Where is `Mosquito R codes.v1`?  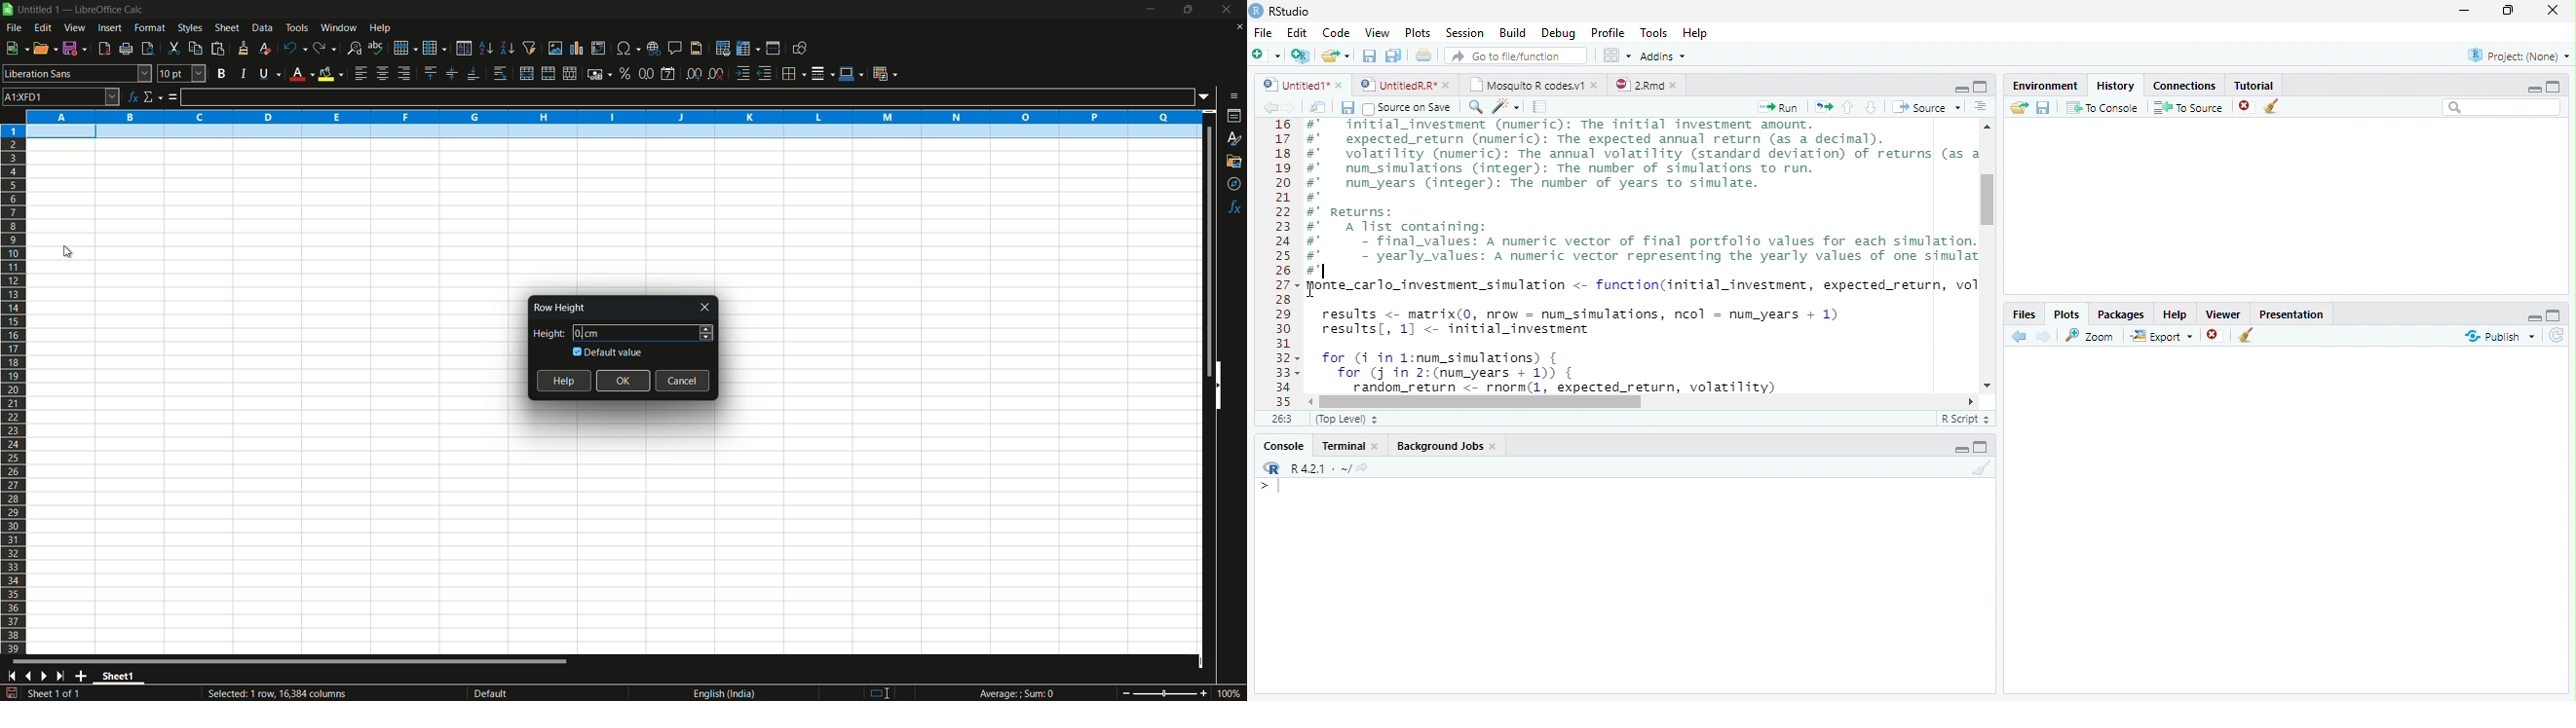 Mosquito R codes.v1 is located at coordinates (1532, 84).